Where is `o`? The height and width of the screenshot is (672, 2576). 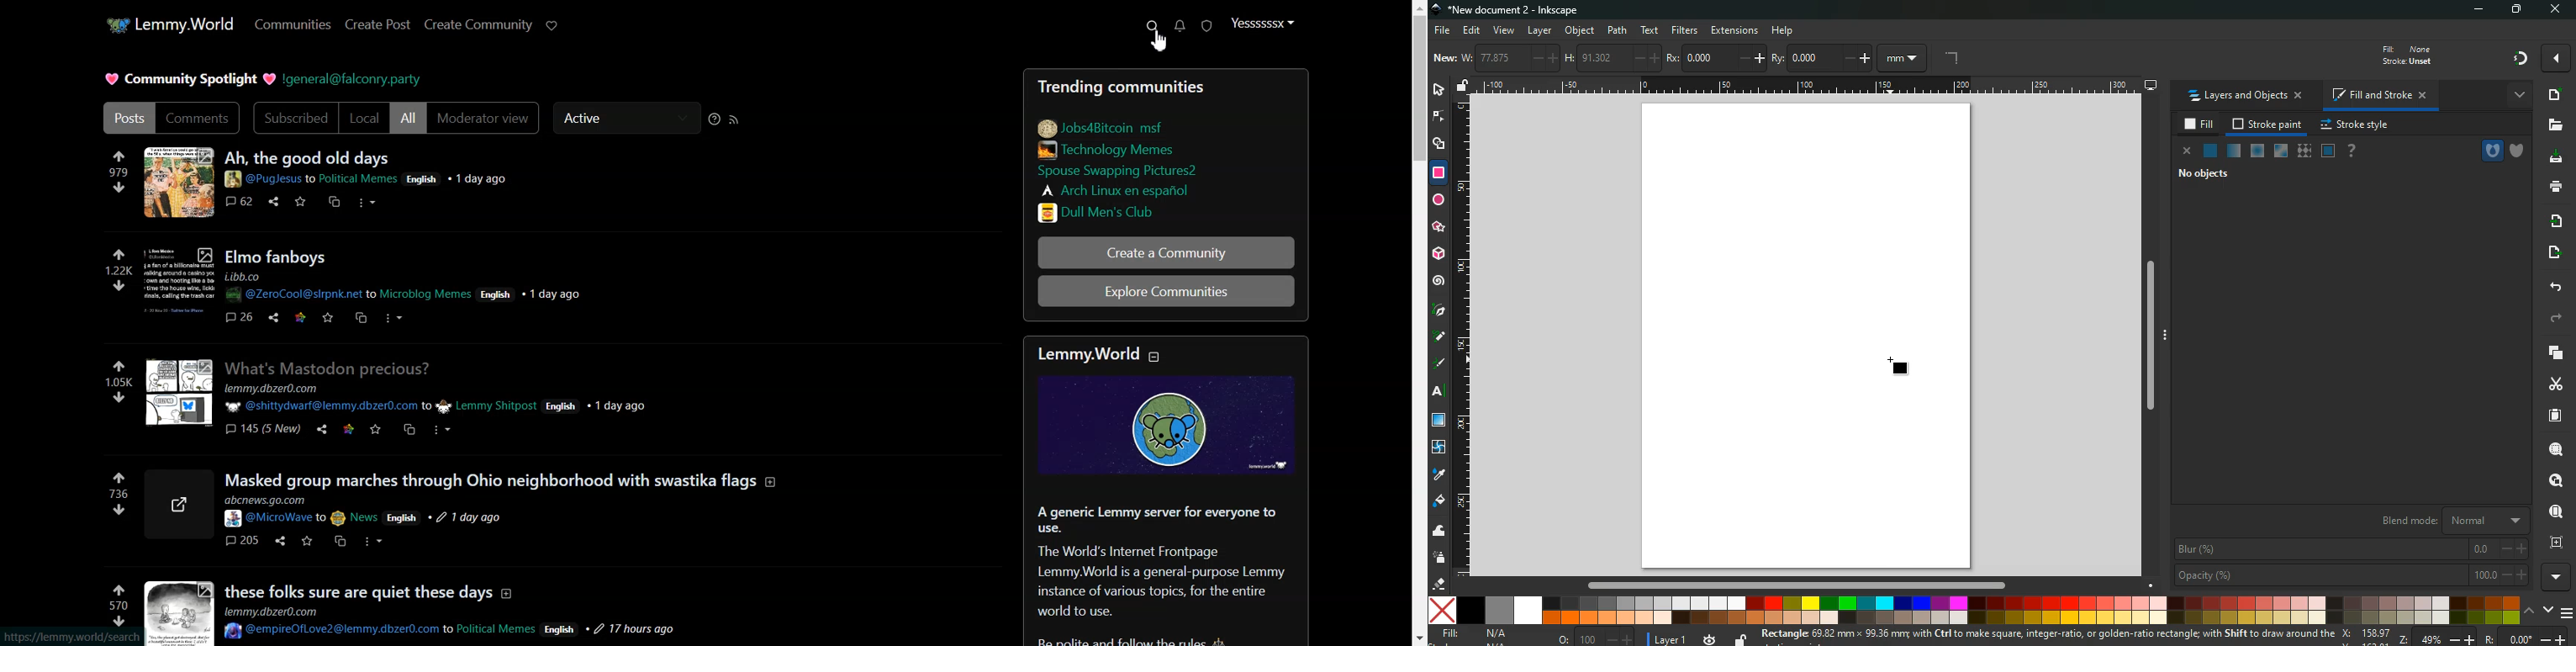
o is located at coordinates (1592, 638).